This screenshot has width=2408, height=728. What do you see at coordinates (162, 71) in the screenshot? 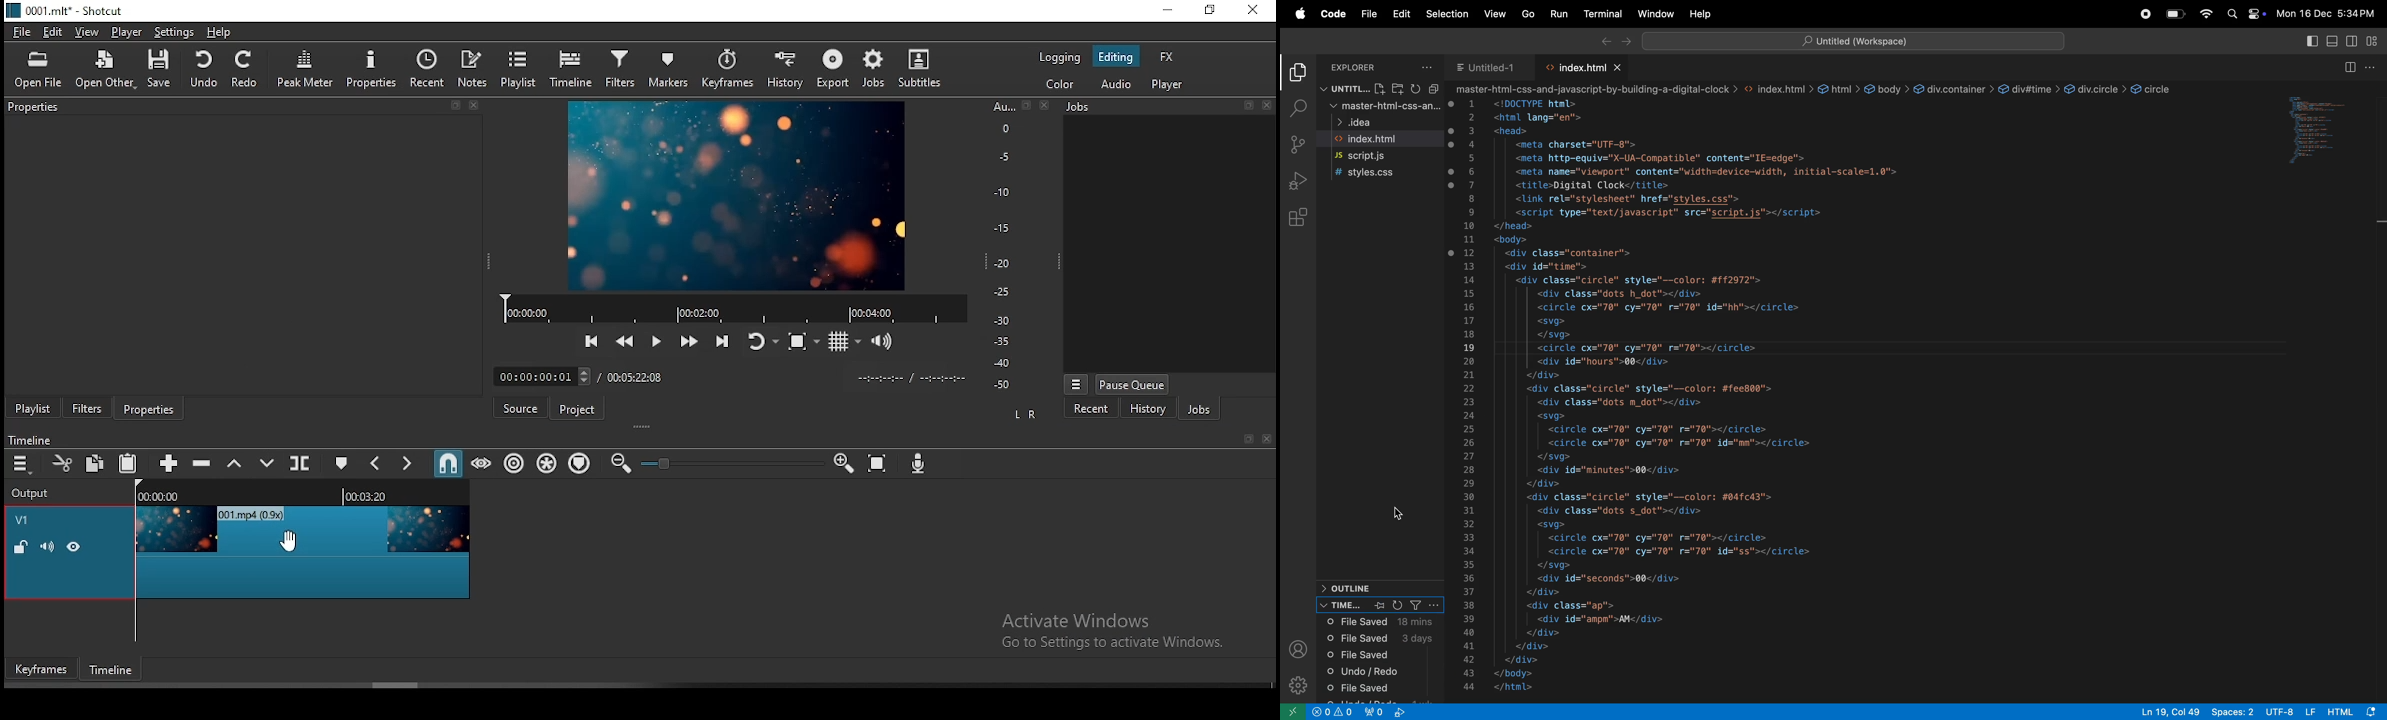
I see `save` at bounding box center [162, 71].